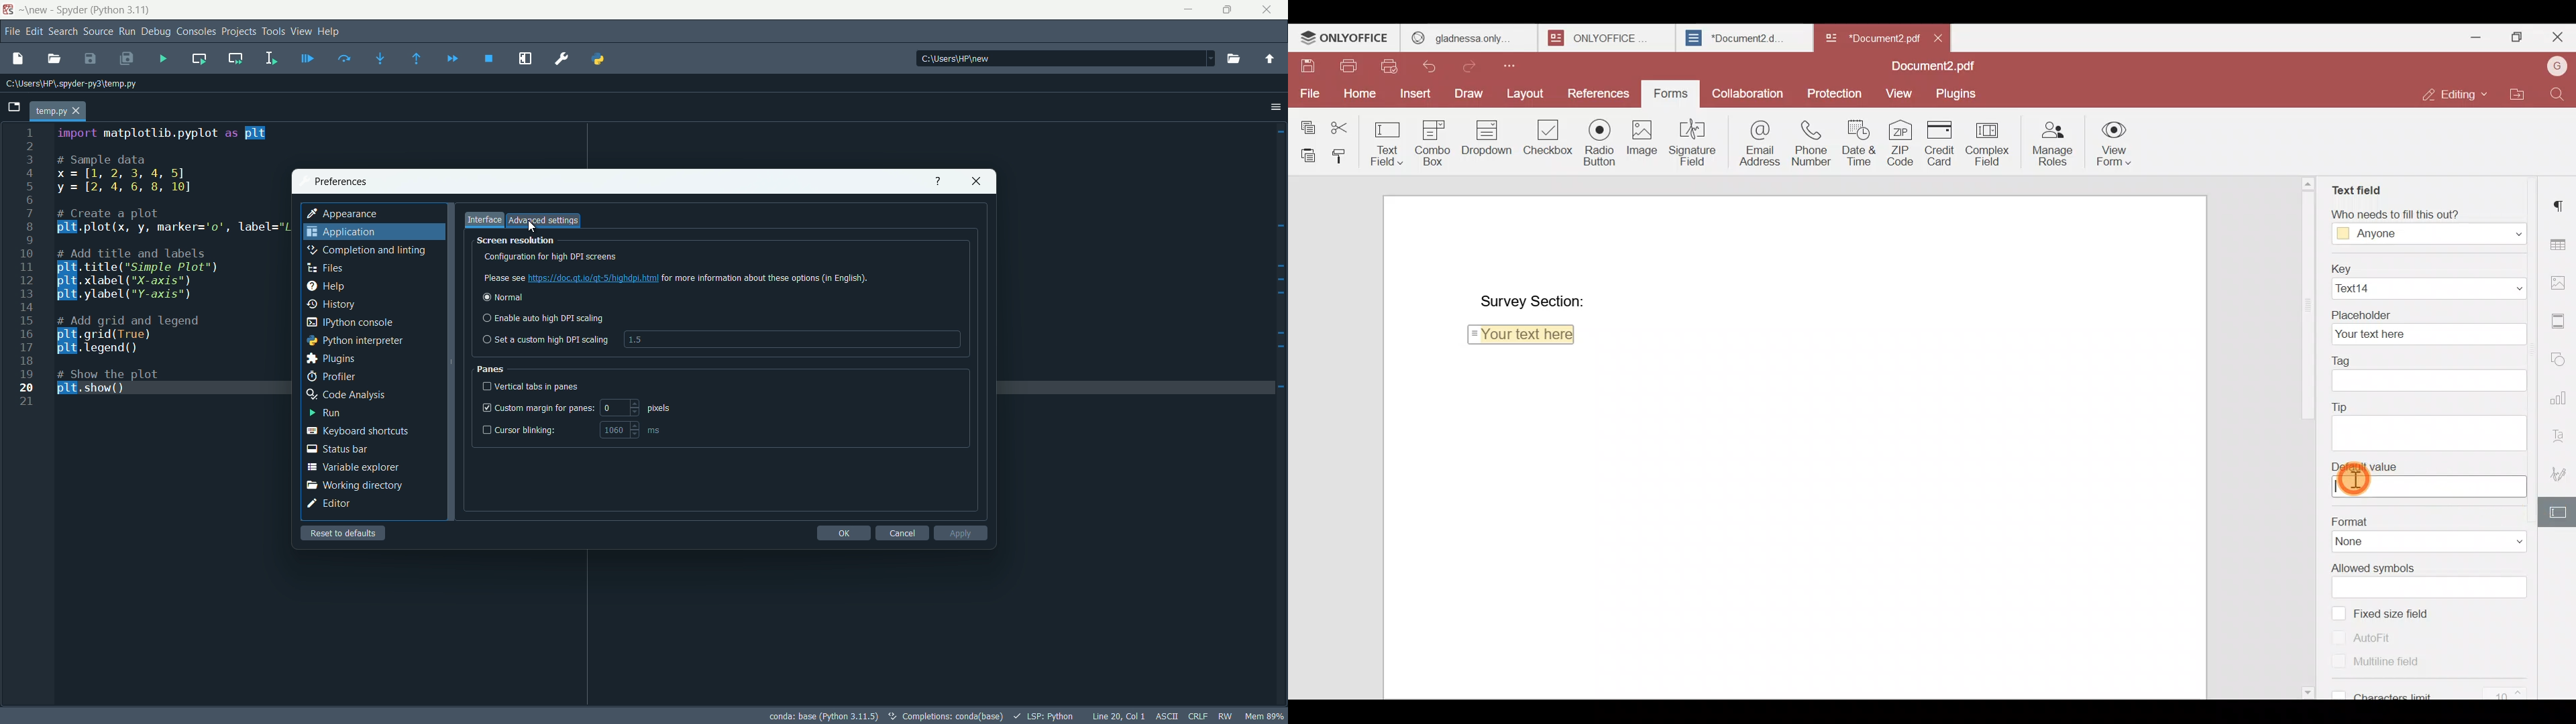  I want to click on debug, so click(156, 32).